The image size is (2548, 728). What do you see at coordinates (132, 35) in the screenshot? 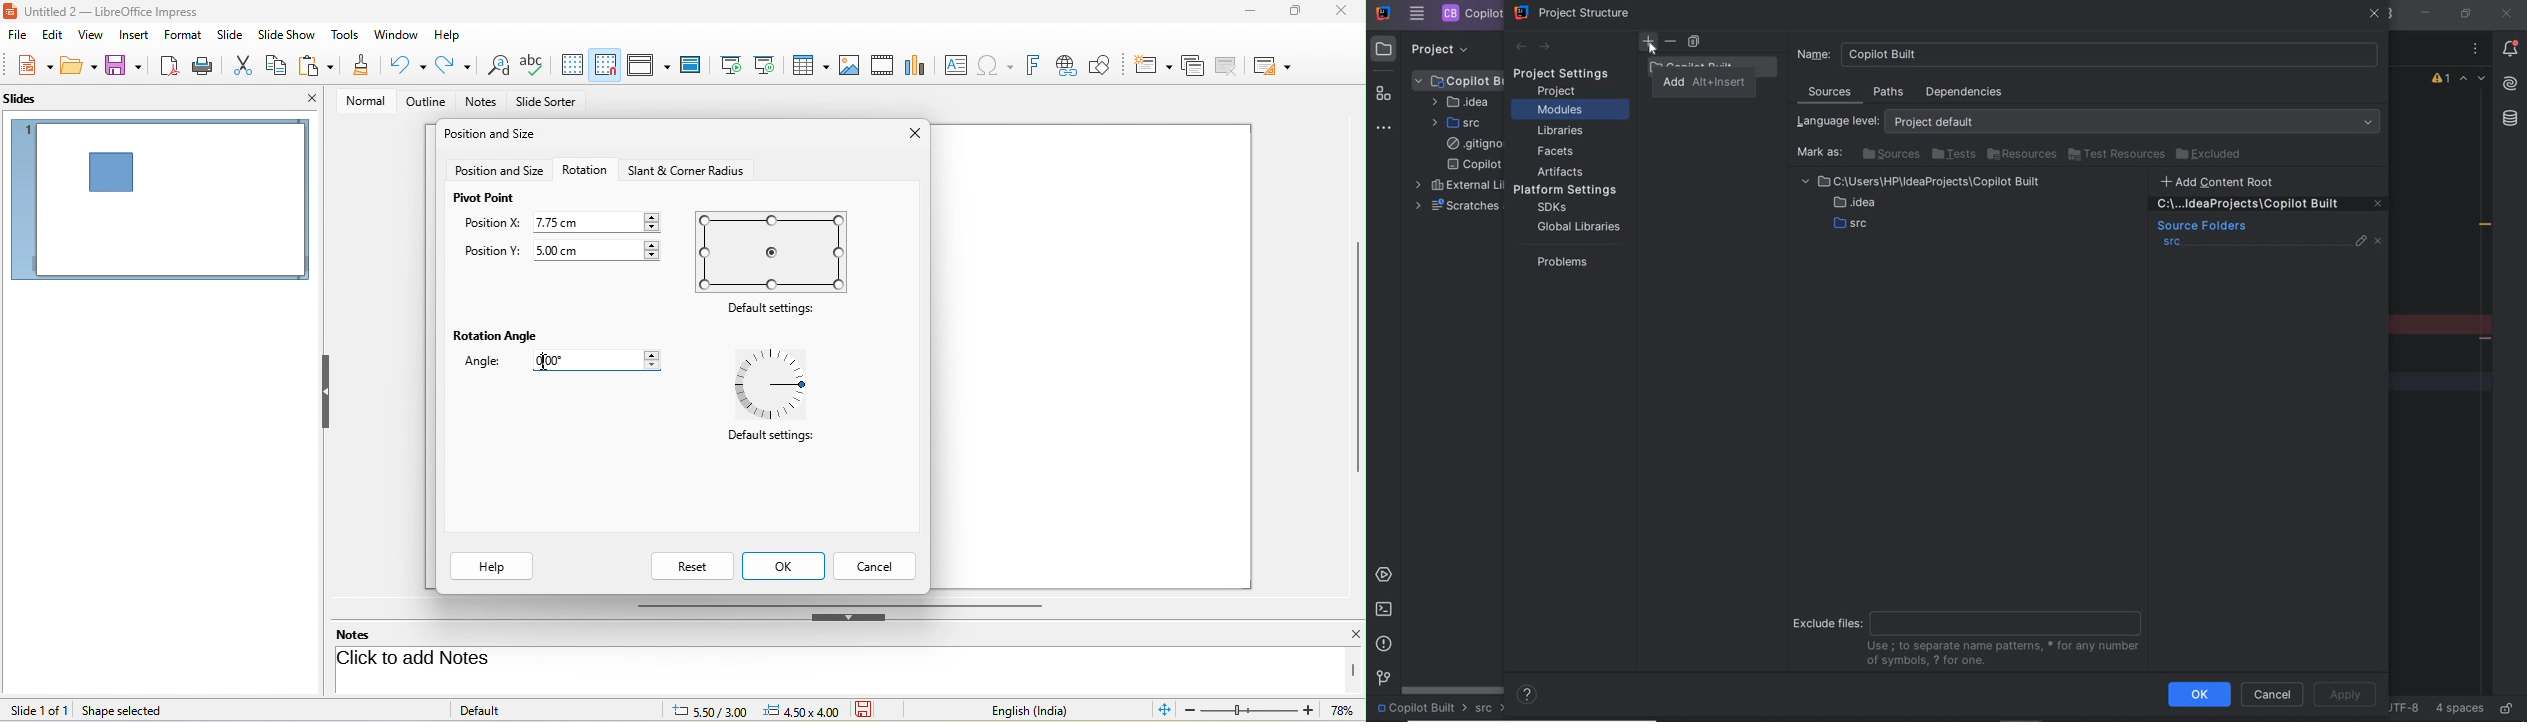
I see `insert` at bounding box center [132, 35].